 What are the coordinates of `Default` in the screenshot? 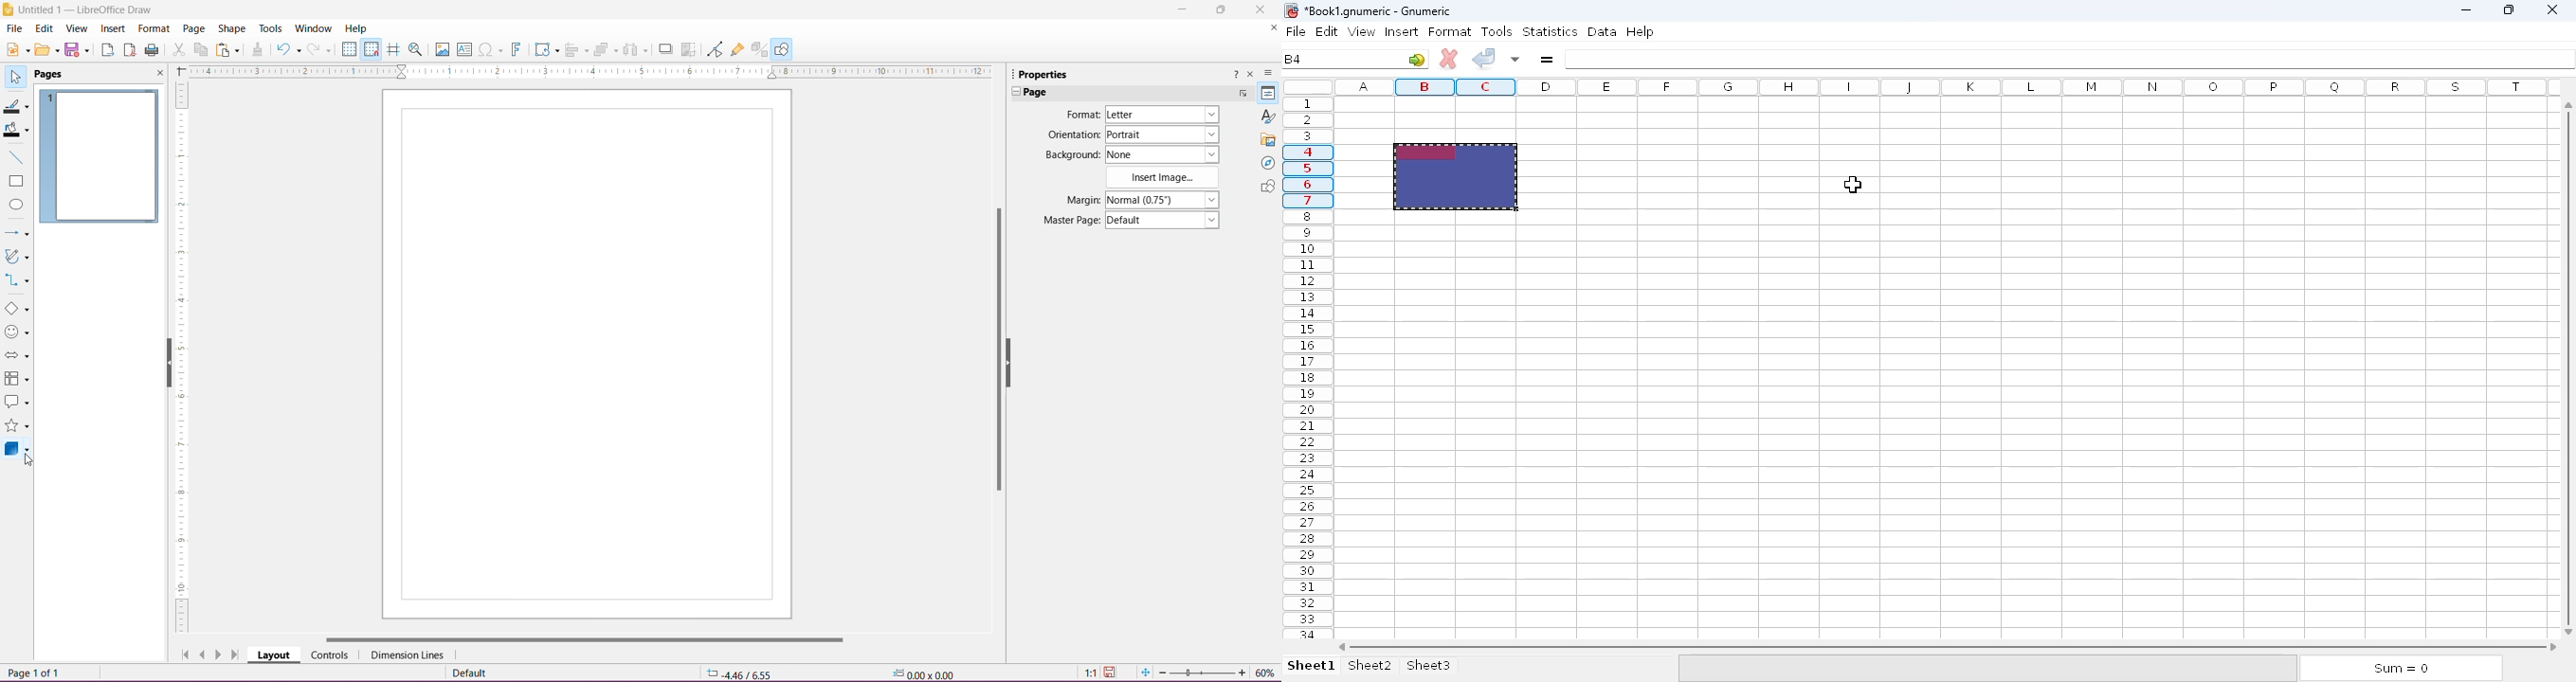 It's located at (473, 673).